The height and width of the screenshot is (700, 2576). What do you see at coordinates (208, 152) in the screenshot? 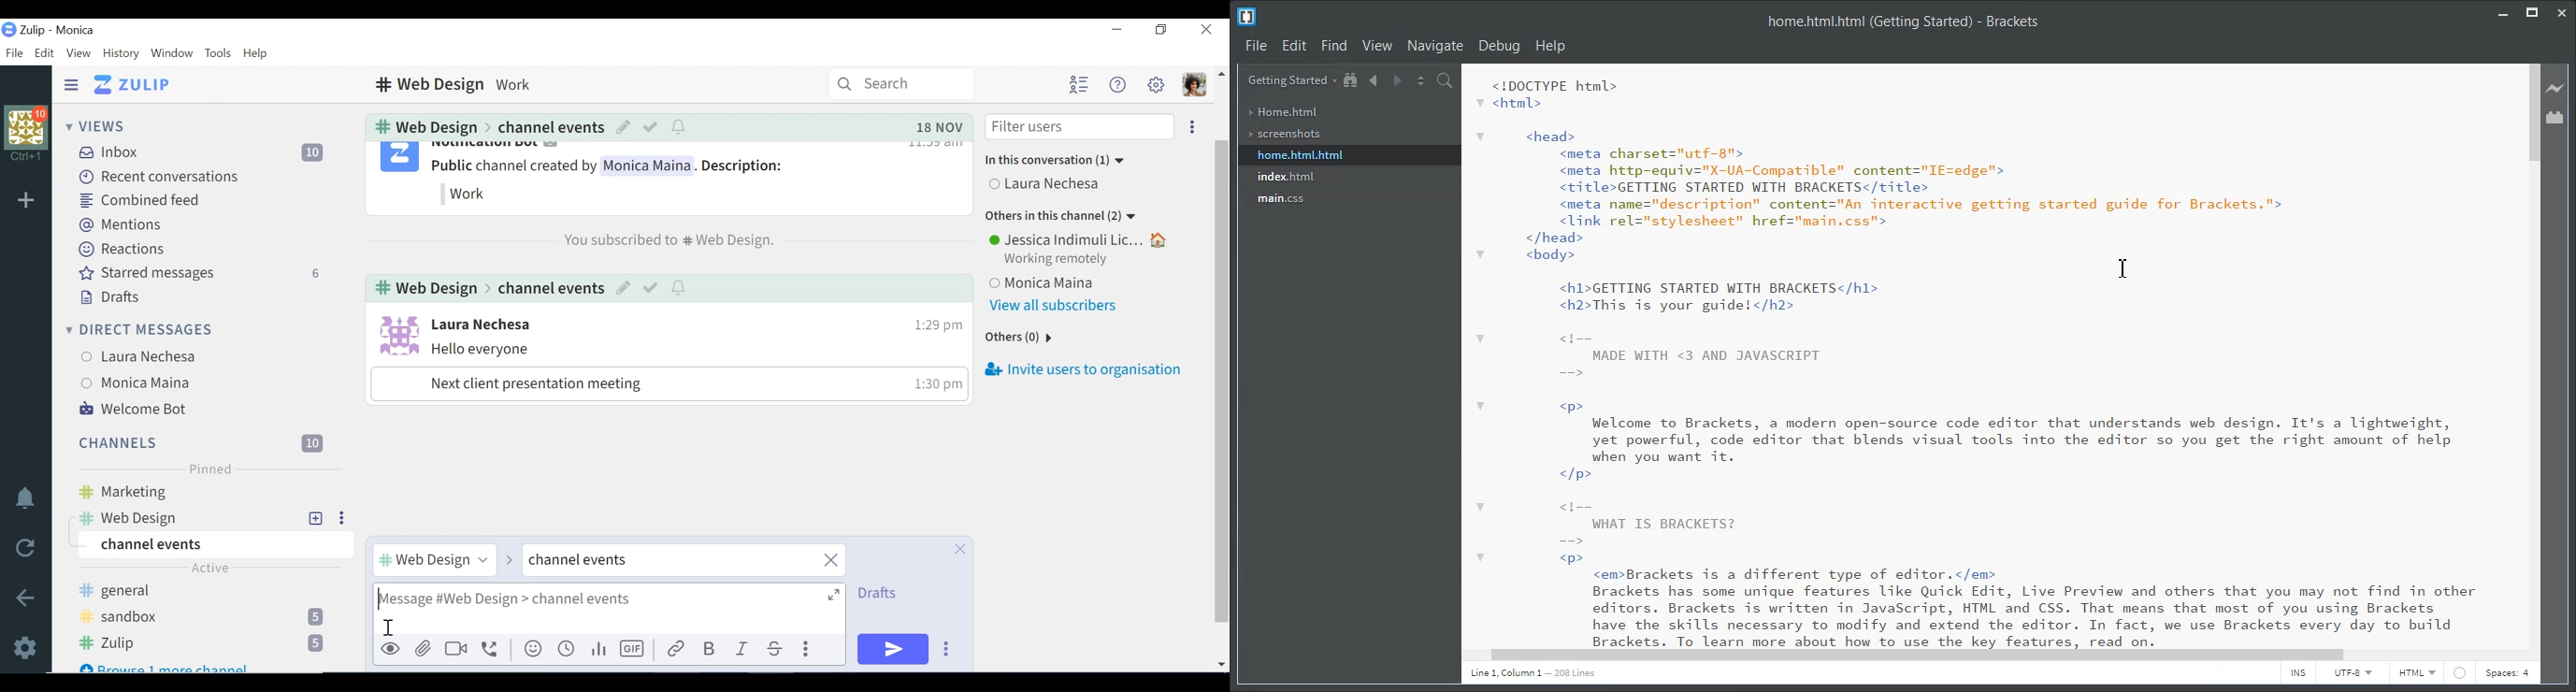
I see `Inbox` at bounding box center [208, 152].